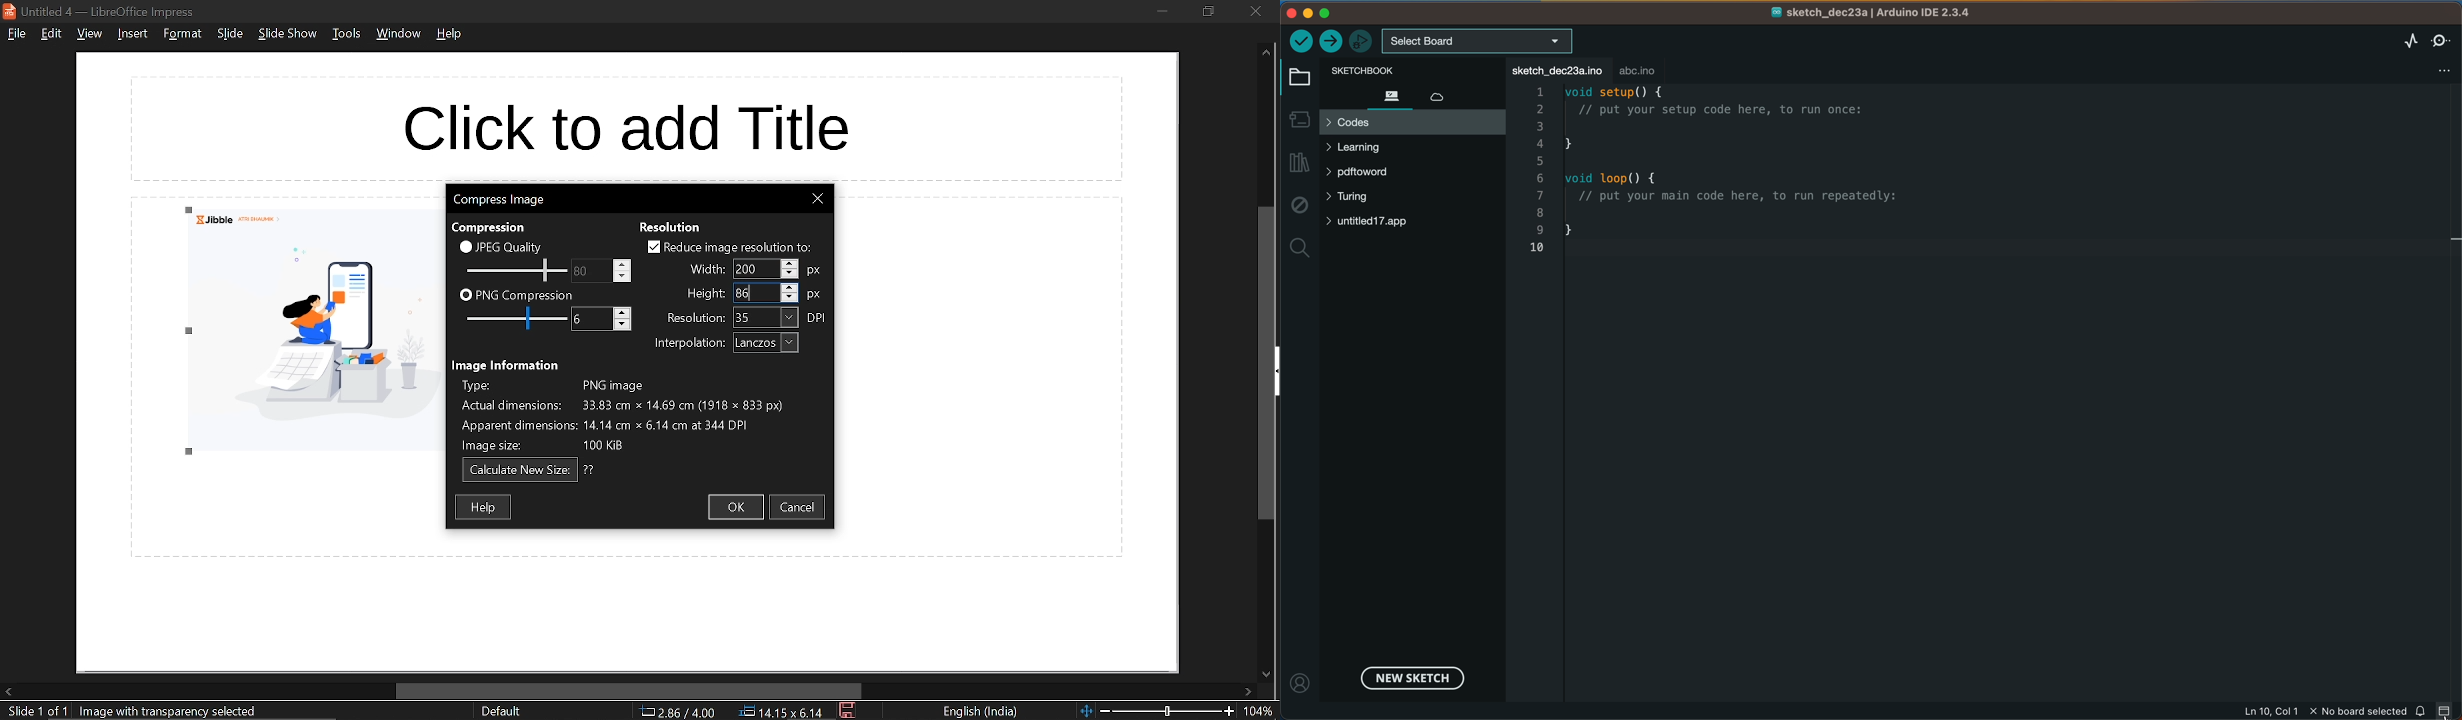 Image resolution: width=2464 pixels, height=728 pixels. I want to click on PNG compression scale, so click(589, 271).